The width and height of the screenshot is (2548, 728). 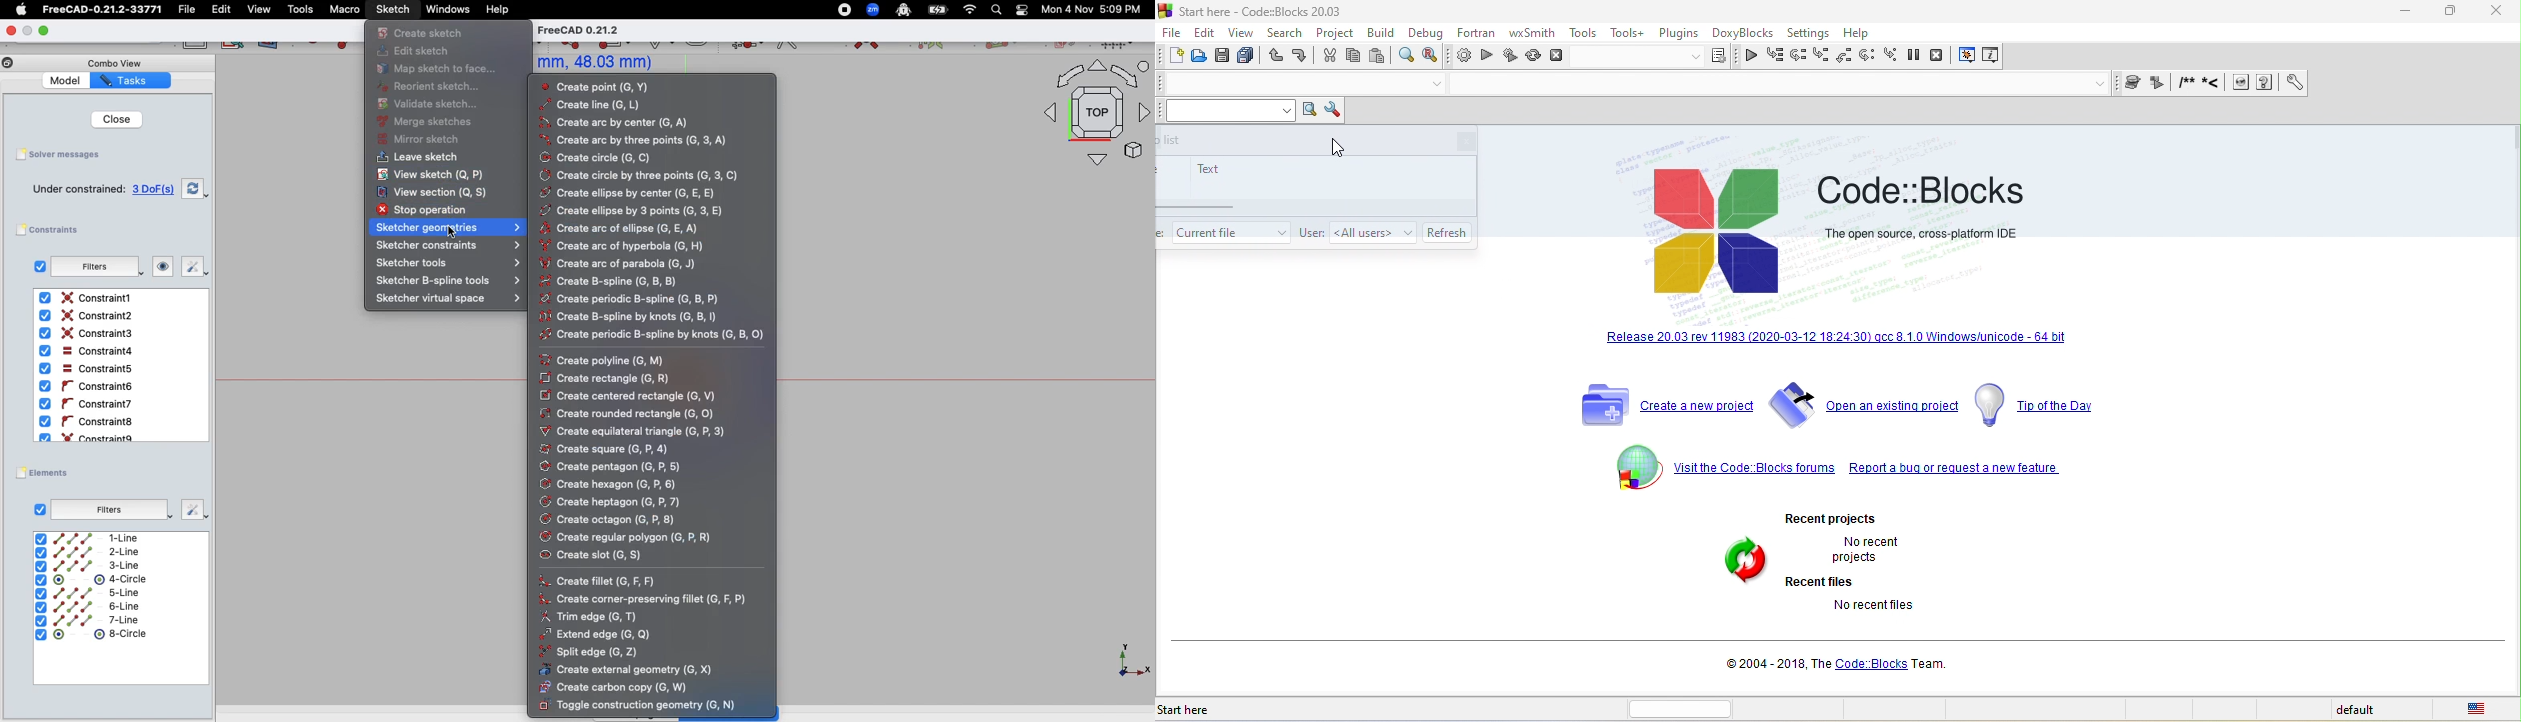 I want to click on Create sketch, so click(x=420, y=32).